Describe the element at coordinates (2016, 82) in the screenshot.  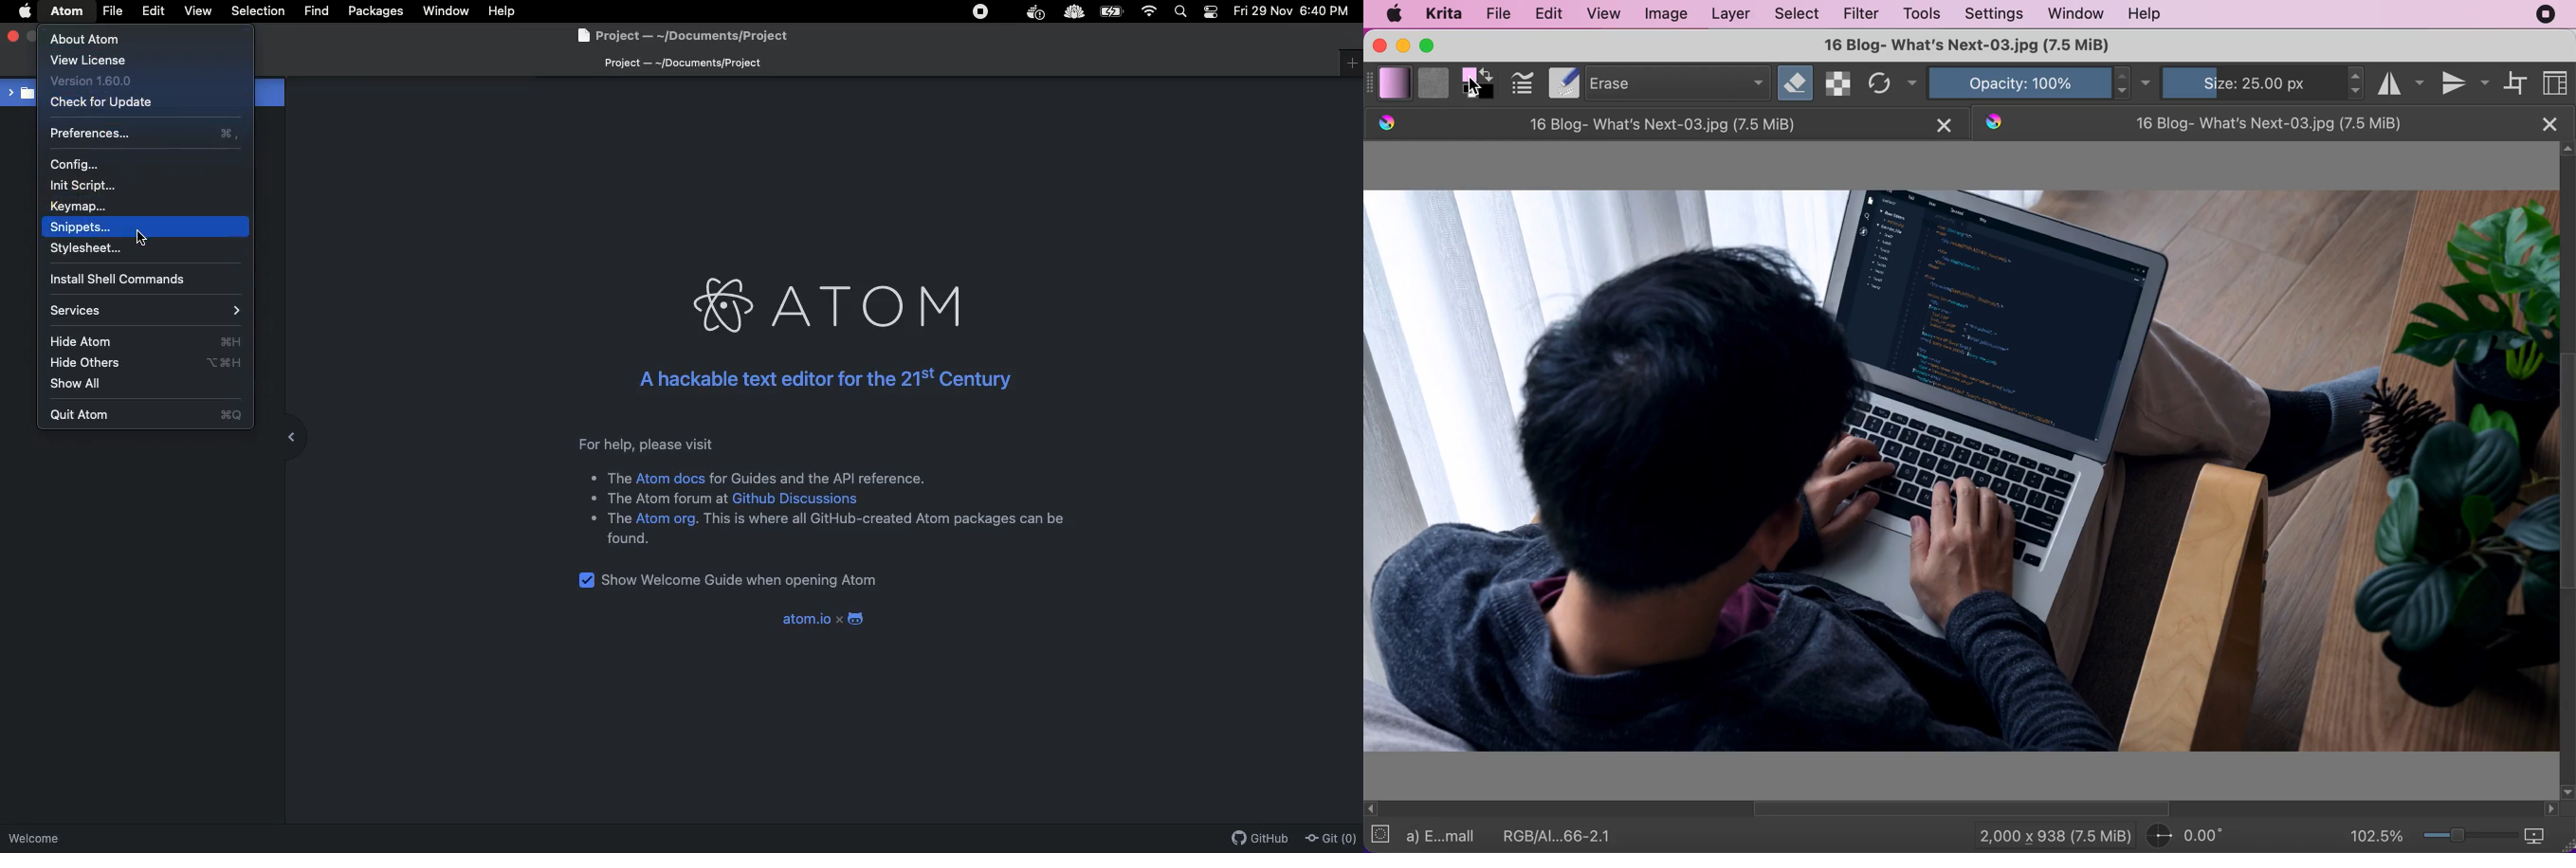
I see `opacity: 100%` at that location.